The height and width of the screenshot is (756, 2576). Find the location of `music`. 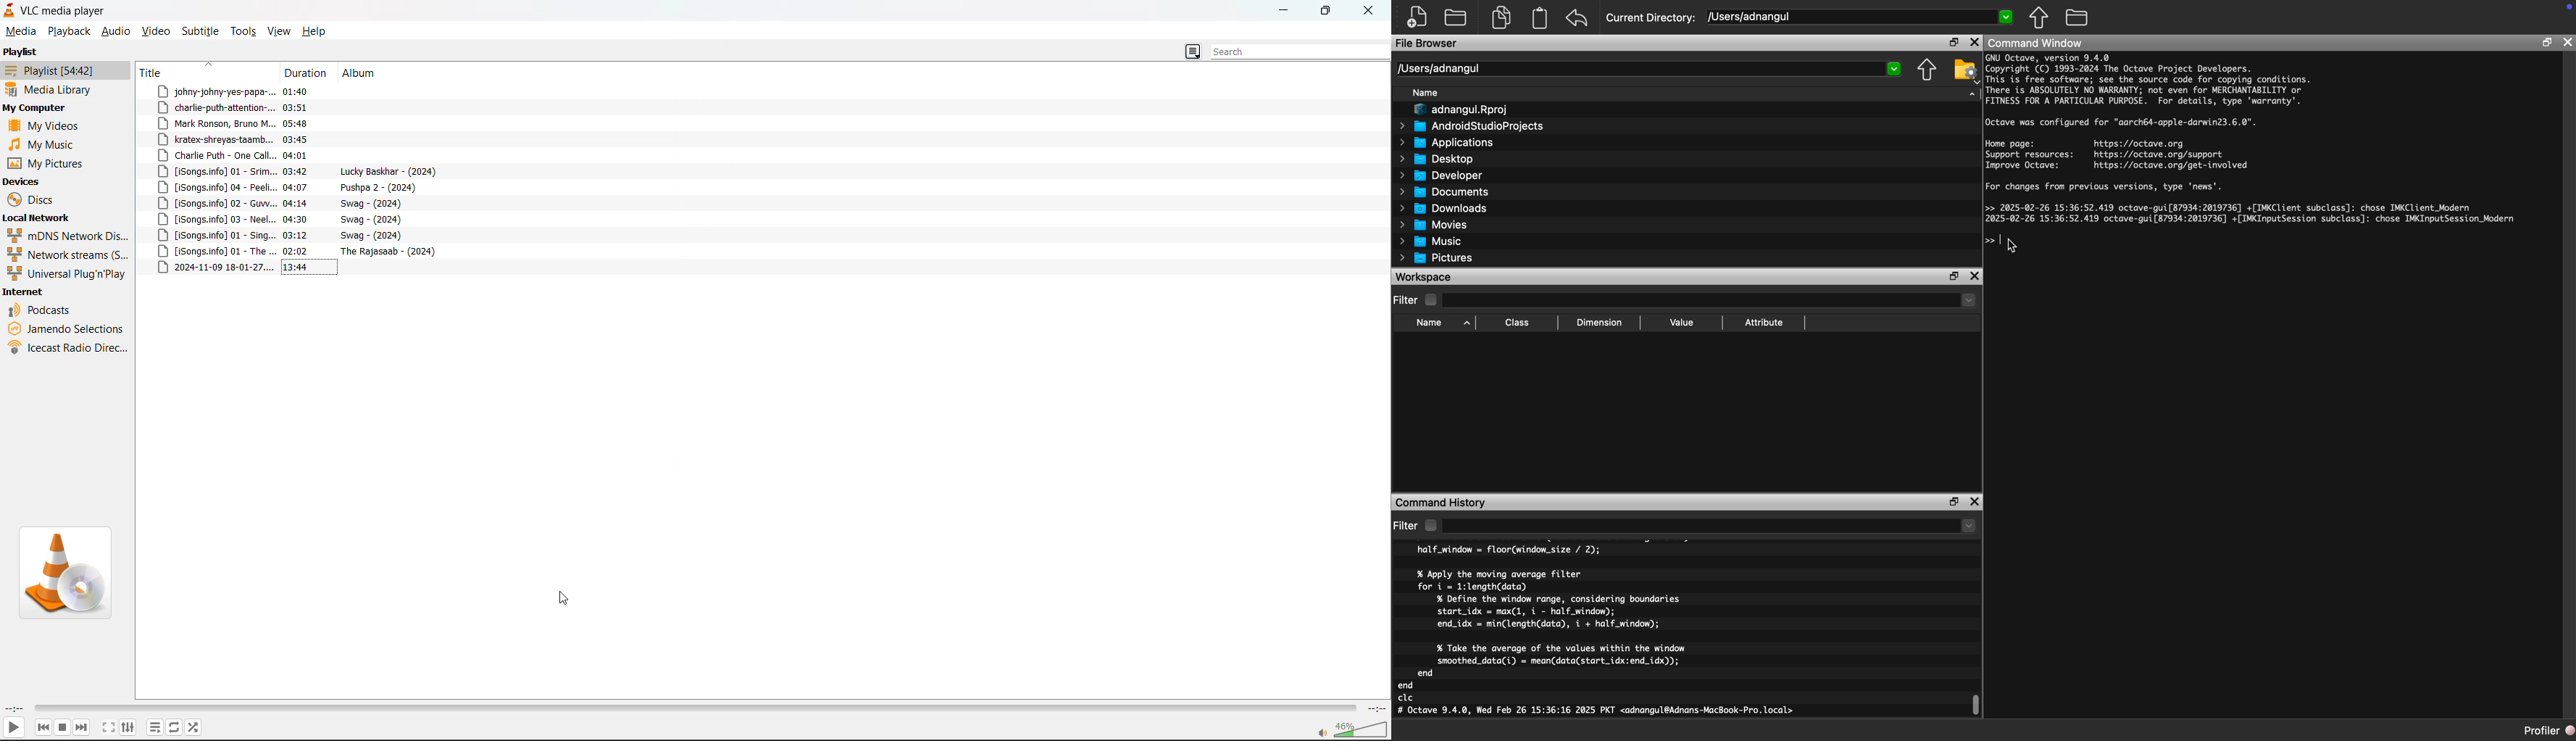

music is located at coordinates (39, 144).